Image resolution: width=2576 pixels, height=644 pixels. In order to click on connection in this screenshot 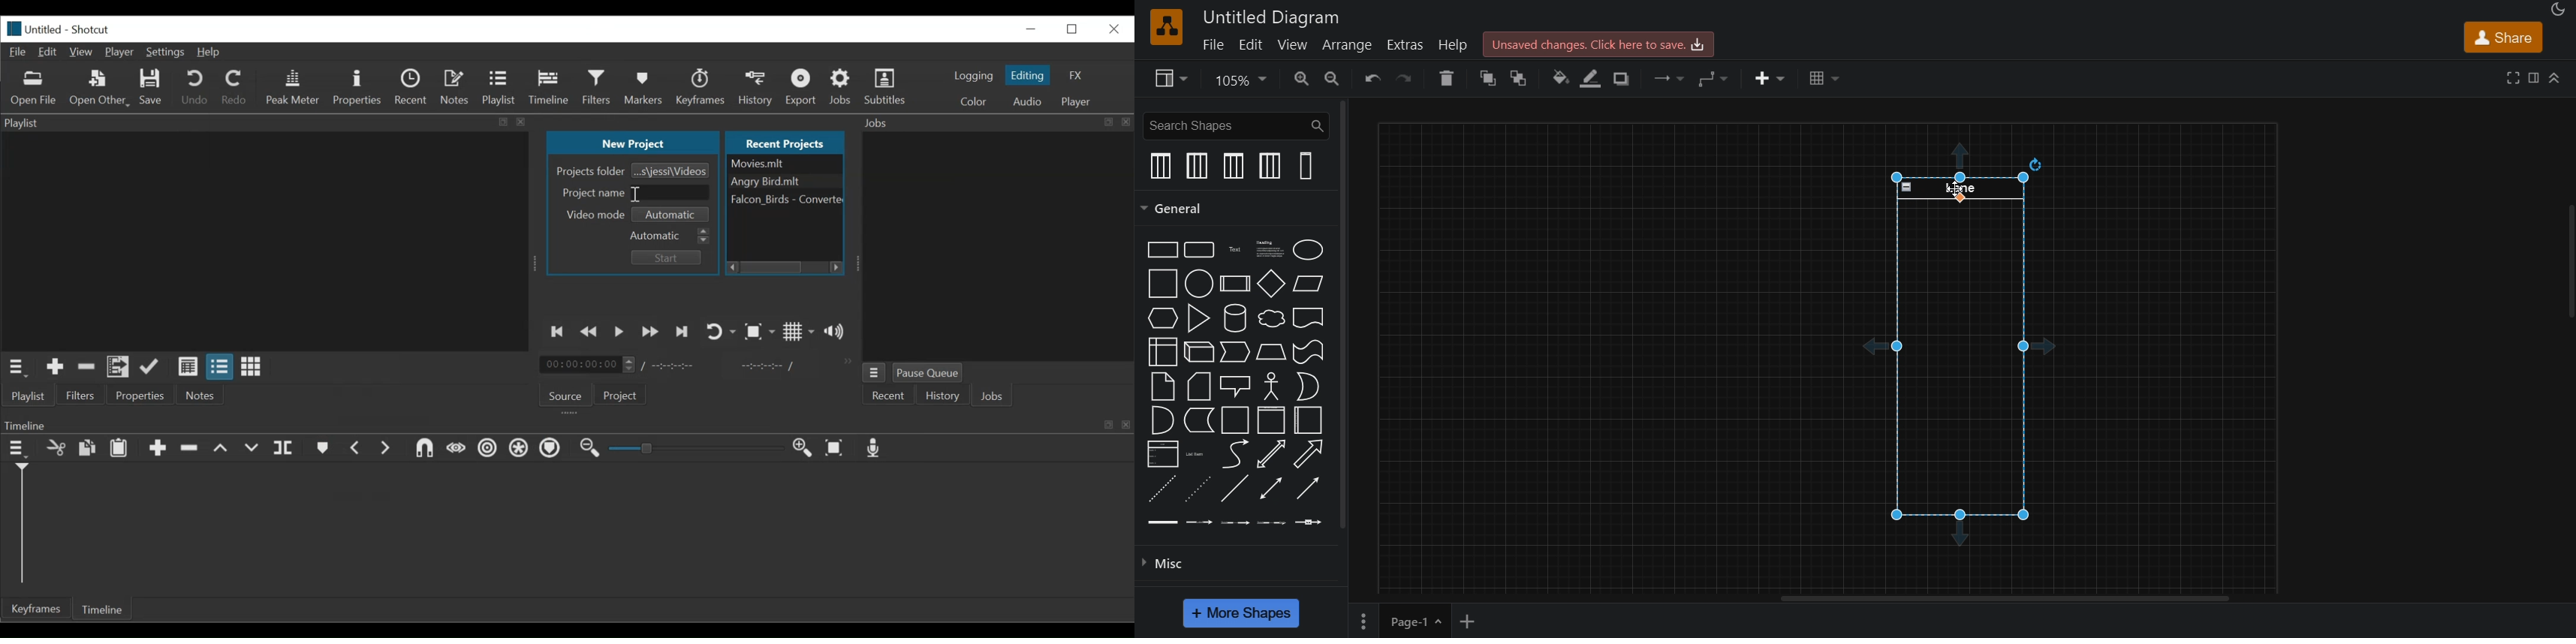, I will do `click(1671, 77)`.